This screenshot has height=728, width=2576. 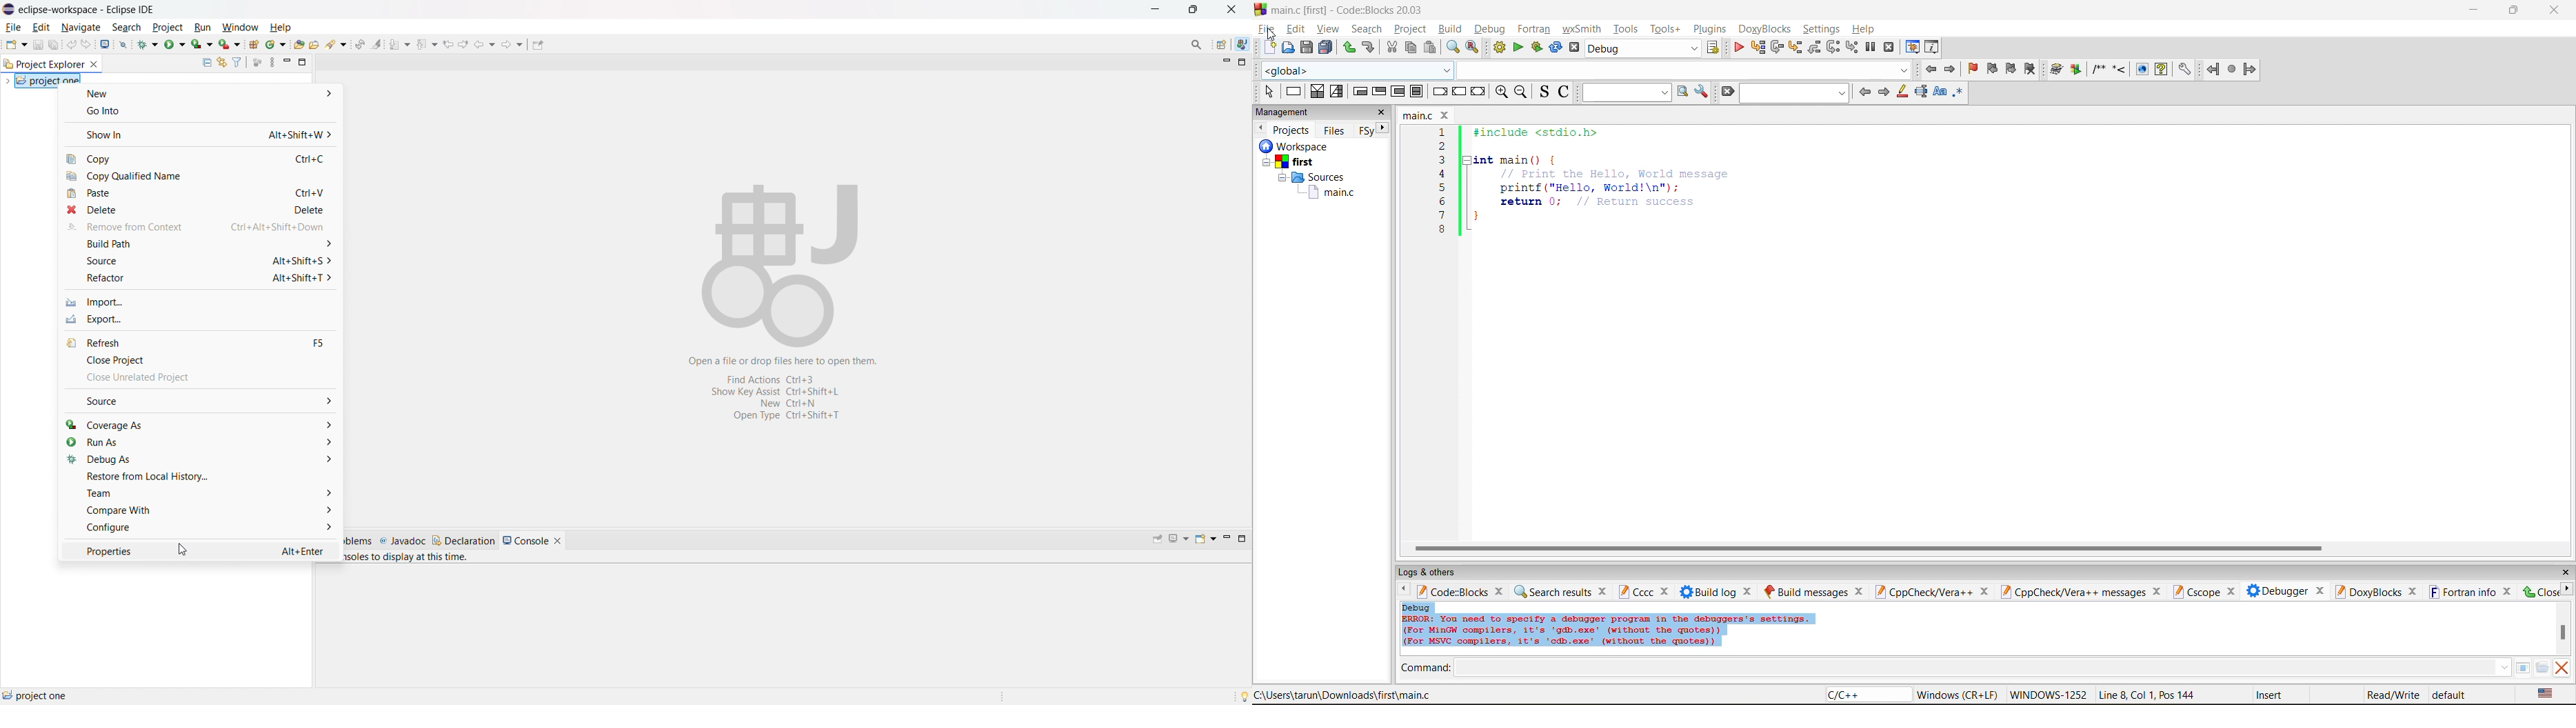 What do you see at coordinates (1260, 128) in the screenshot?
I see `previous` at bounding box center [1260, 128].